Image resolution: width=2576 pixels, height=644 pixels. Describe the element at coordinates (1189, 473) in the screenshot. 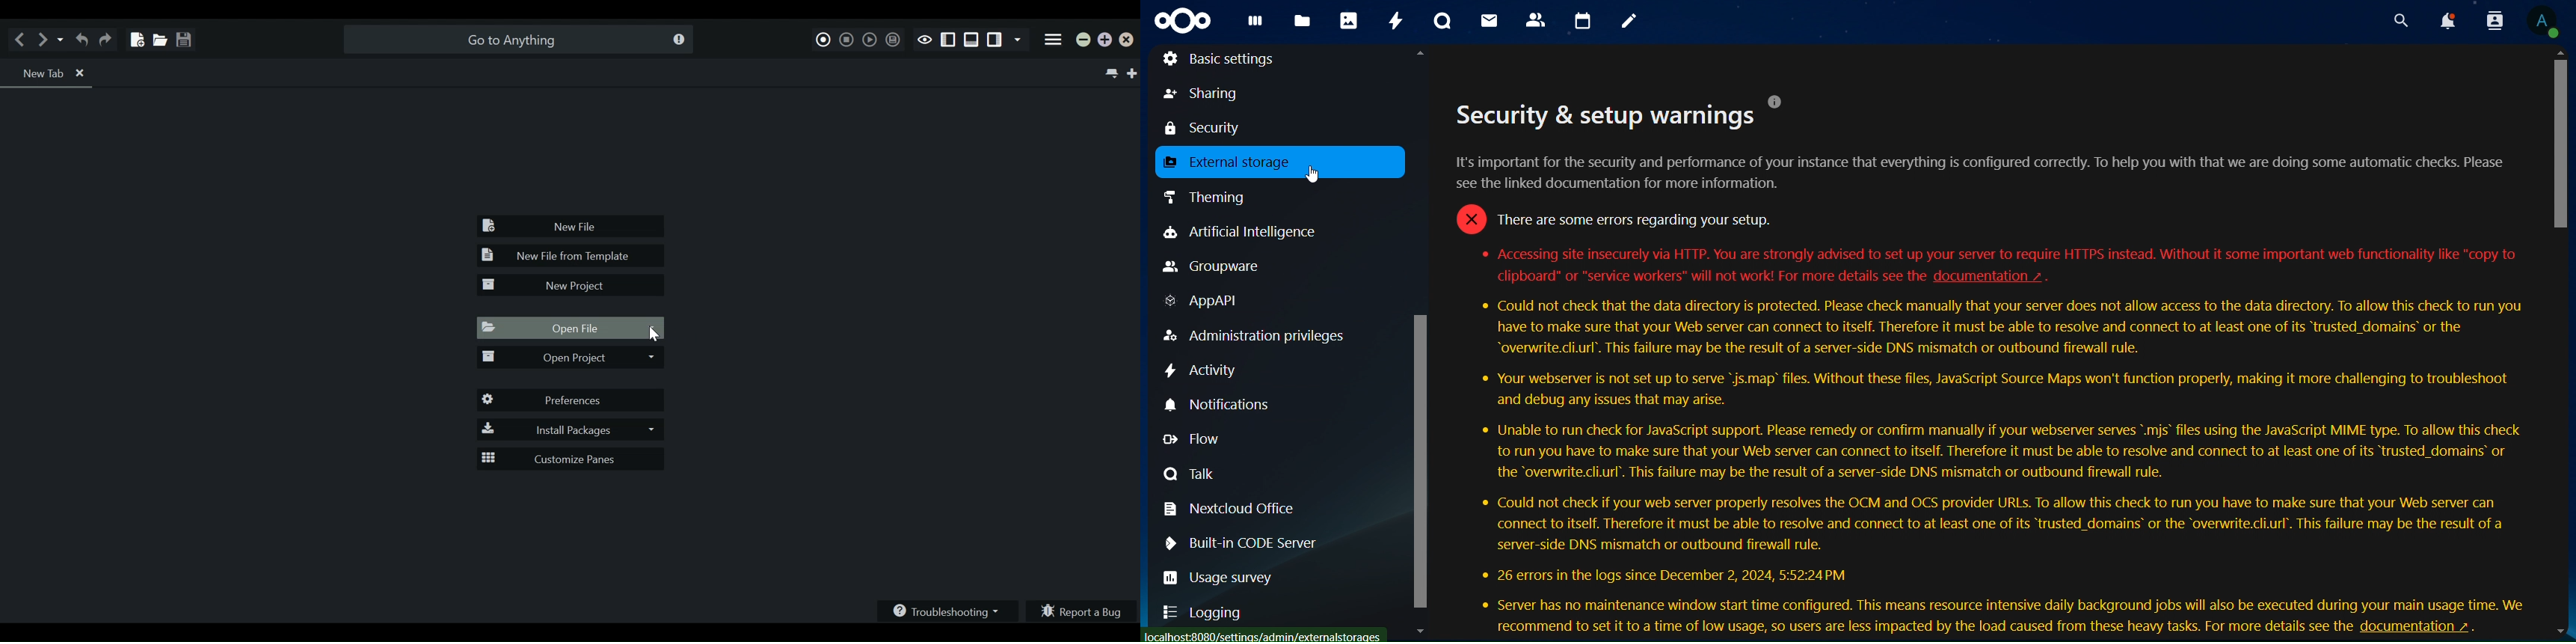

I see `talk` at that location.